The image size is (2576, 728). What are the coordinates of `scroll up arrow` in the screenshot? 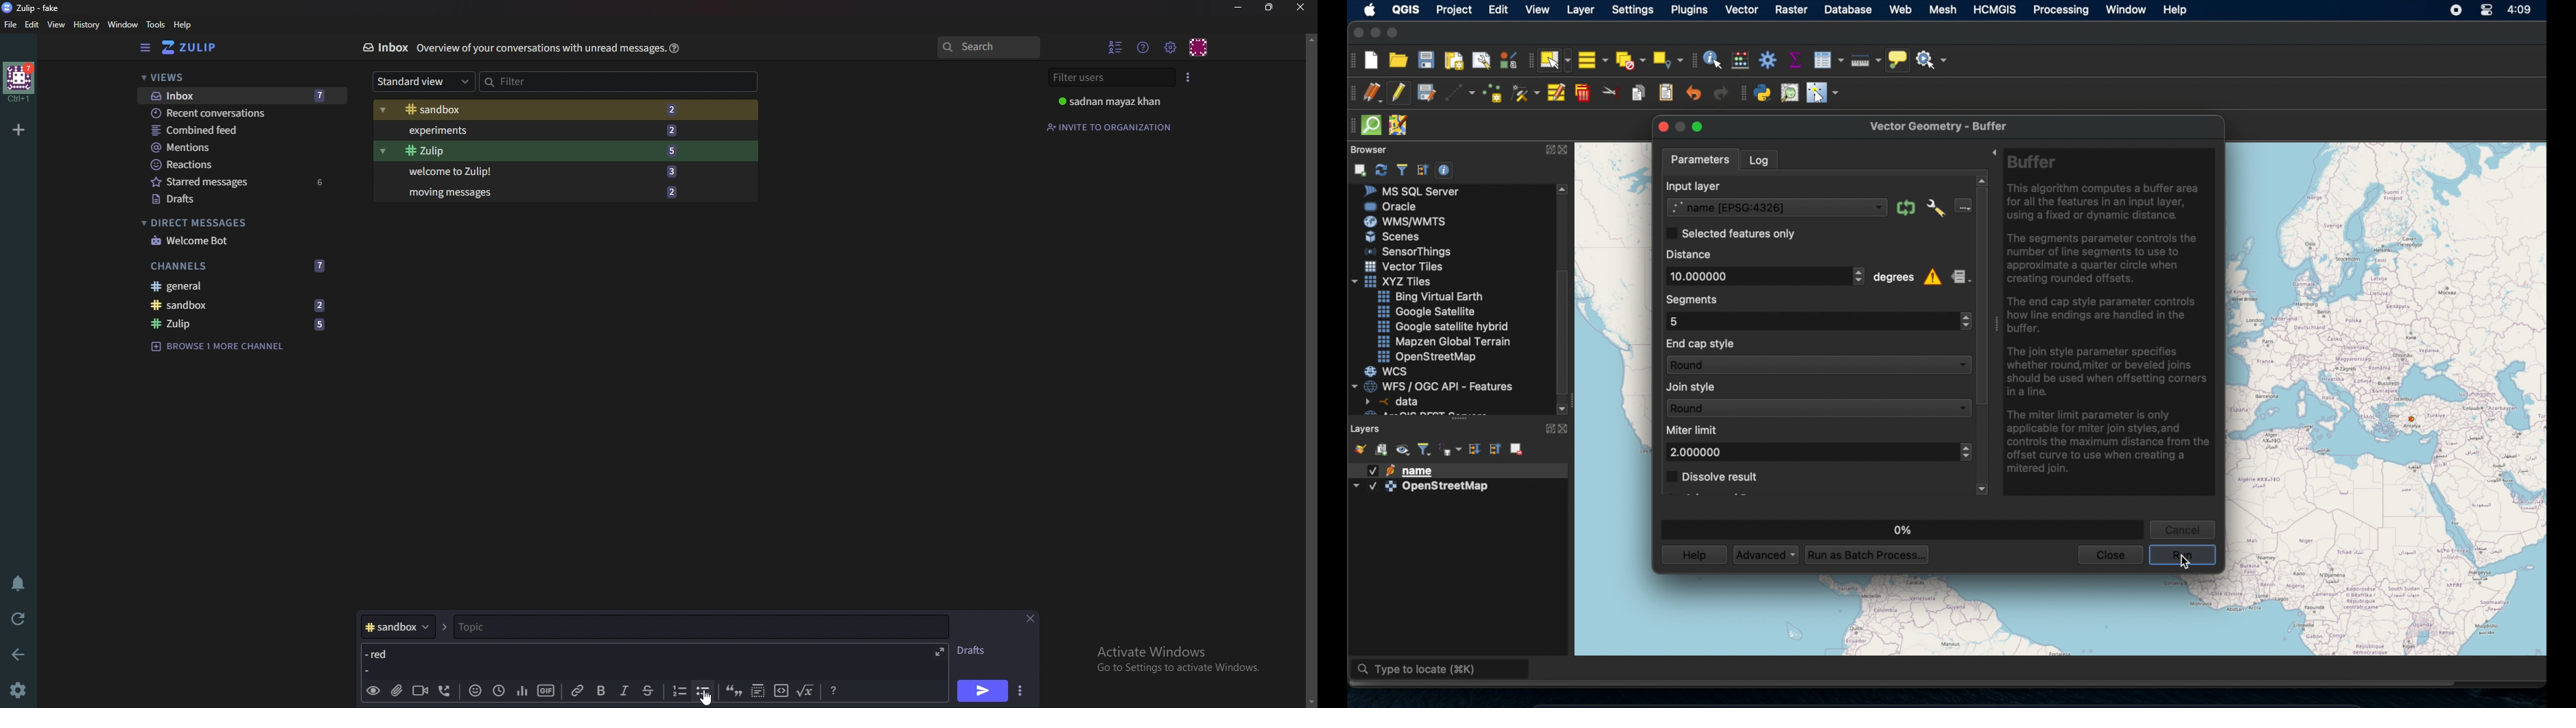 It's located at (1982, 179).